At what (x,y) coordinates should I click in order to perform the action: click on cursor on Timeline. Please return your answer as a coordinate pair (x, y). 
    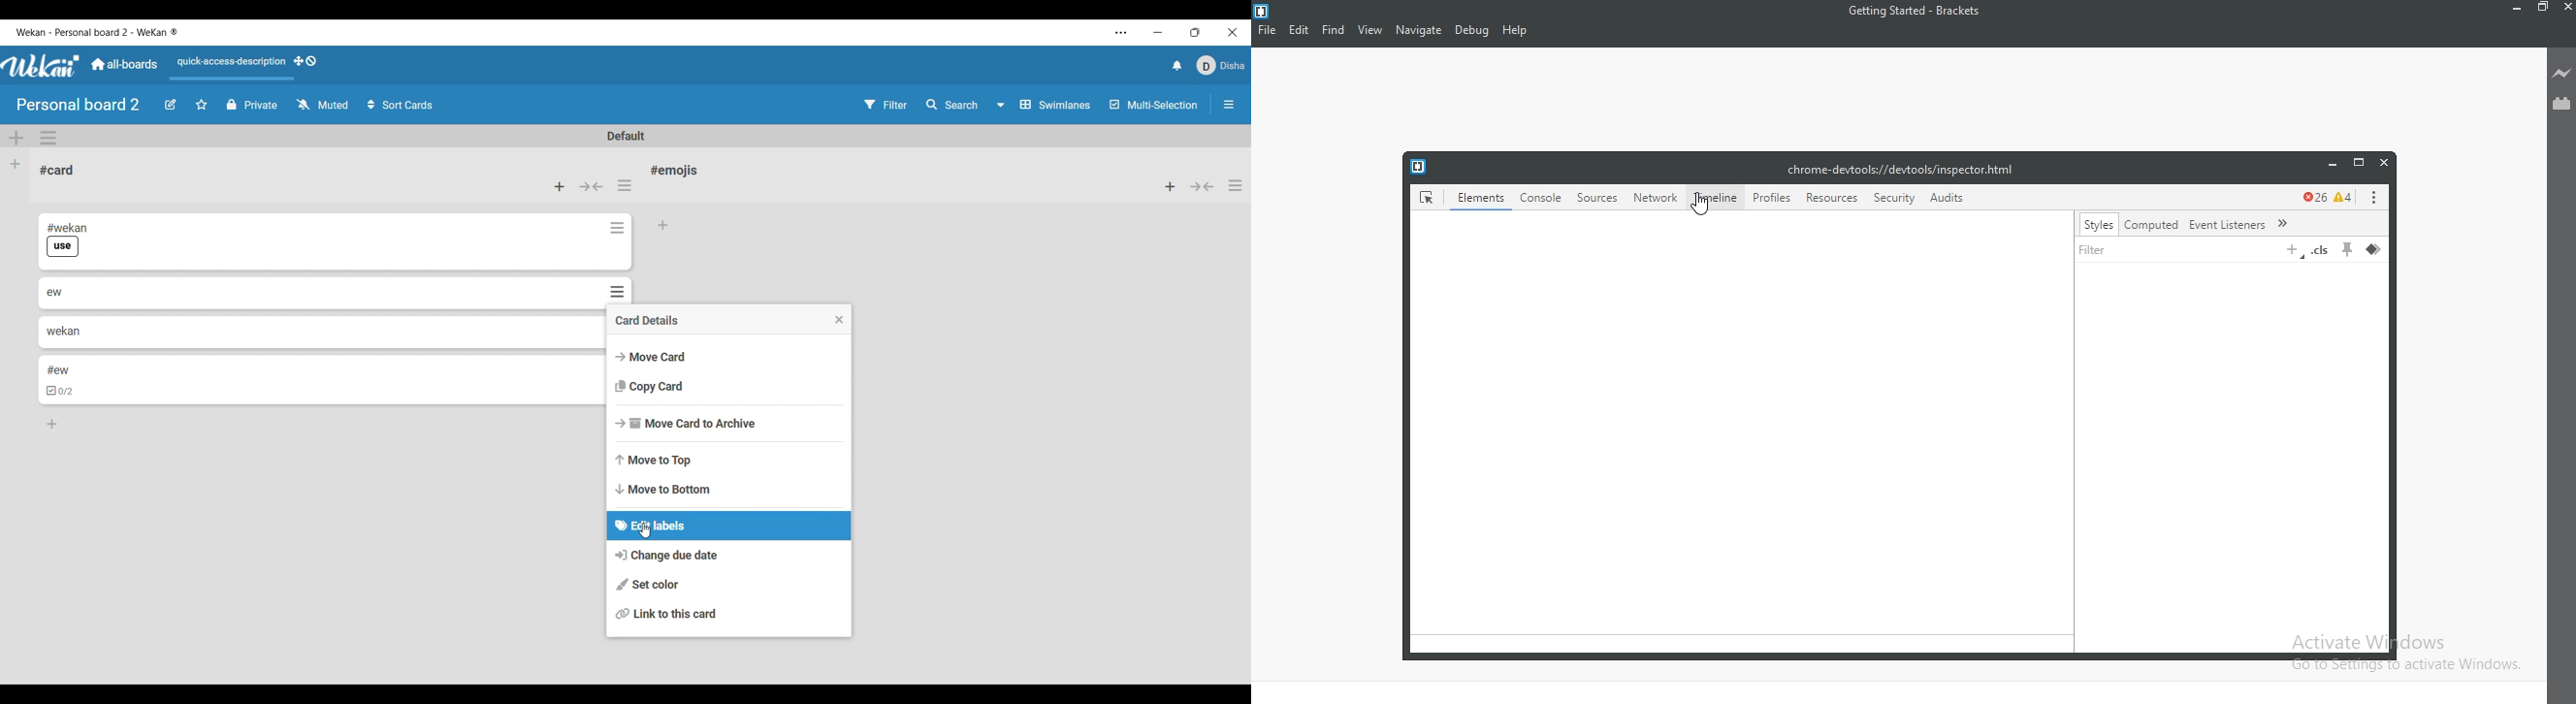
    Looking at the image, I should click on (1703, 205).